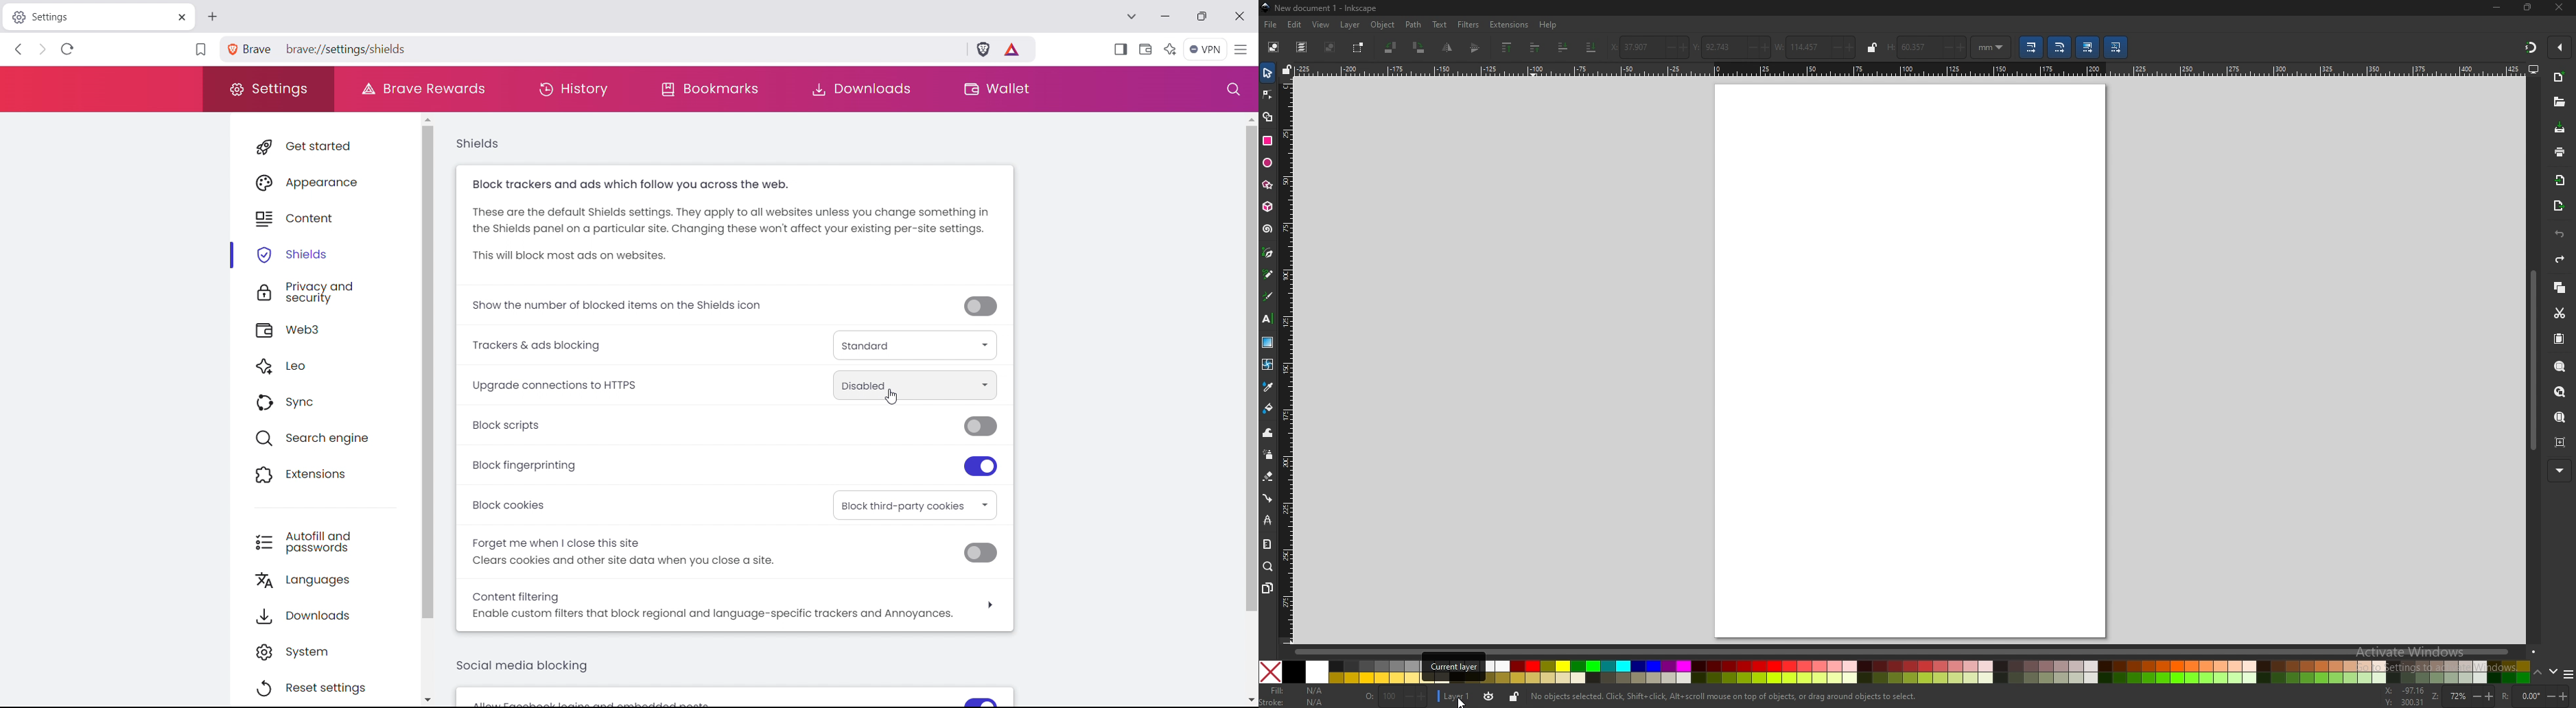 Image resolution: width=2576 pixels, height=728 pixels. Describe the element at coordinates (1453, 667) in the screenshot. I see `tooltip` at that location.